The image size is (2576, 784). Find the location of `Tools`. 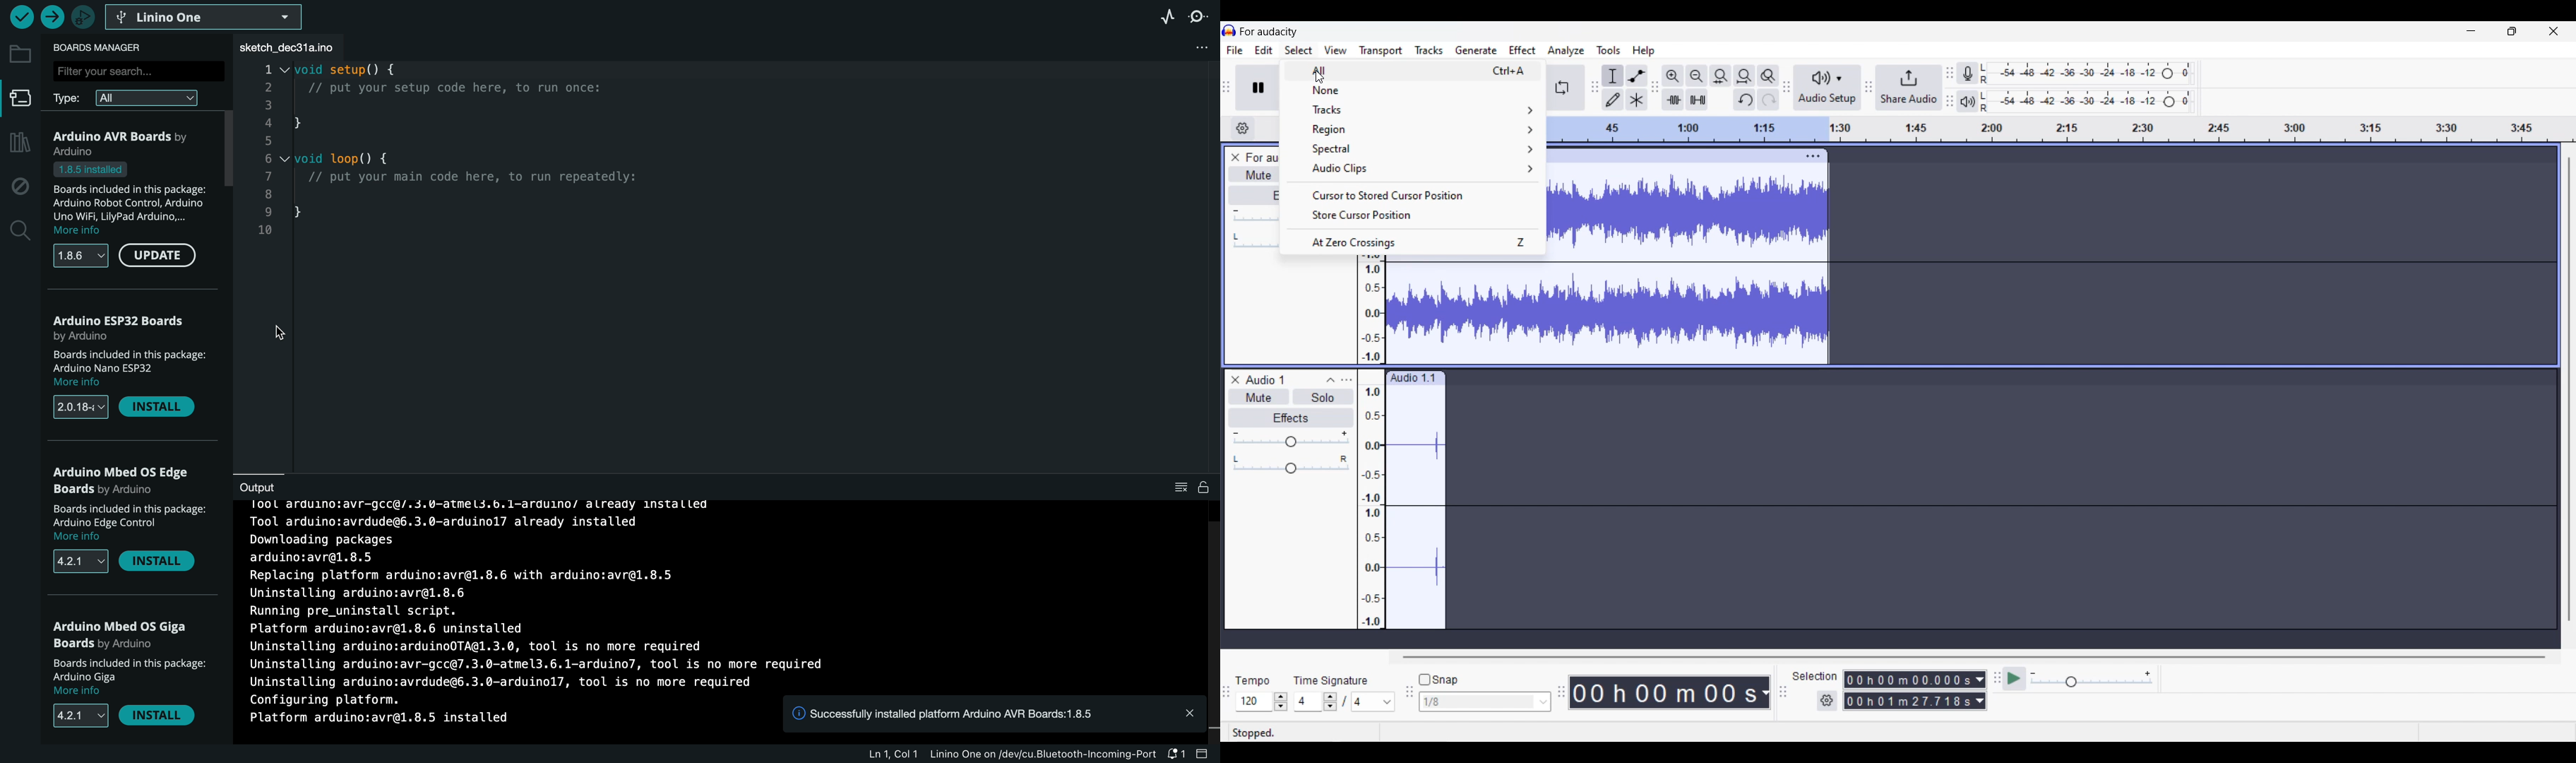

Tools is located at coordinates (1609, 50).